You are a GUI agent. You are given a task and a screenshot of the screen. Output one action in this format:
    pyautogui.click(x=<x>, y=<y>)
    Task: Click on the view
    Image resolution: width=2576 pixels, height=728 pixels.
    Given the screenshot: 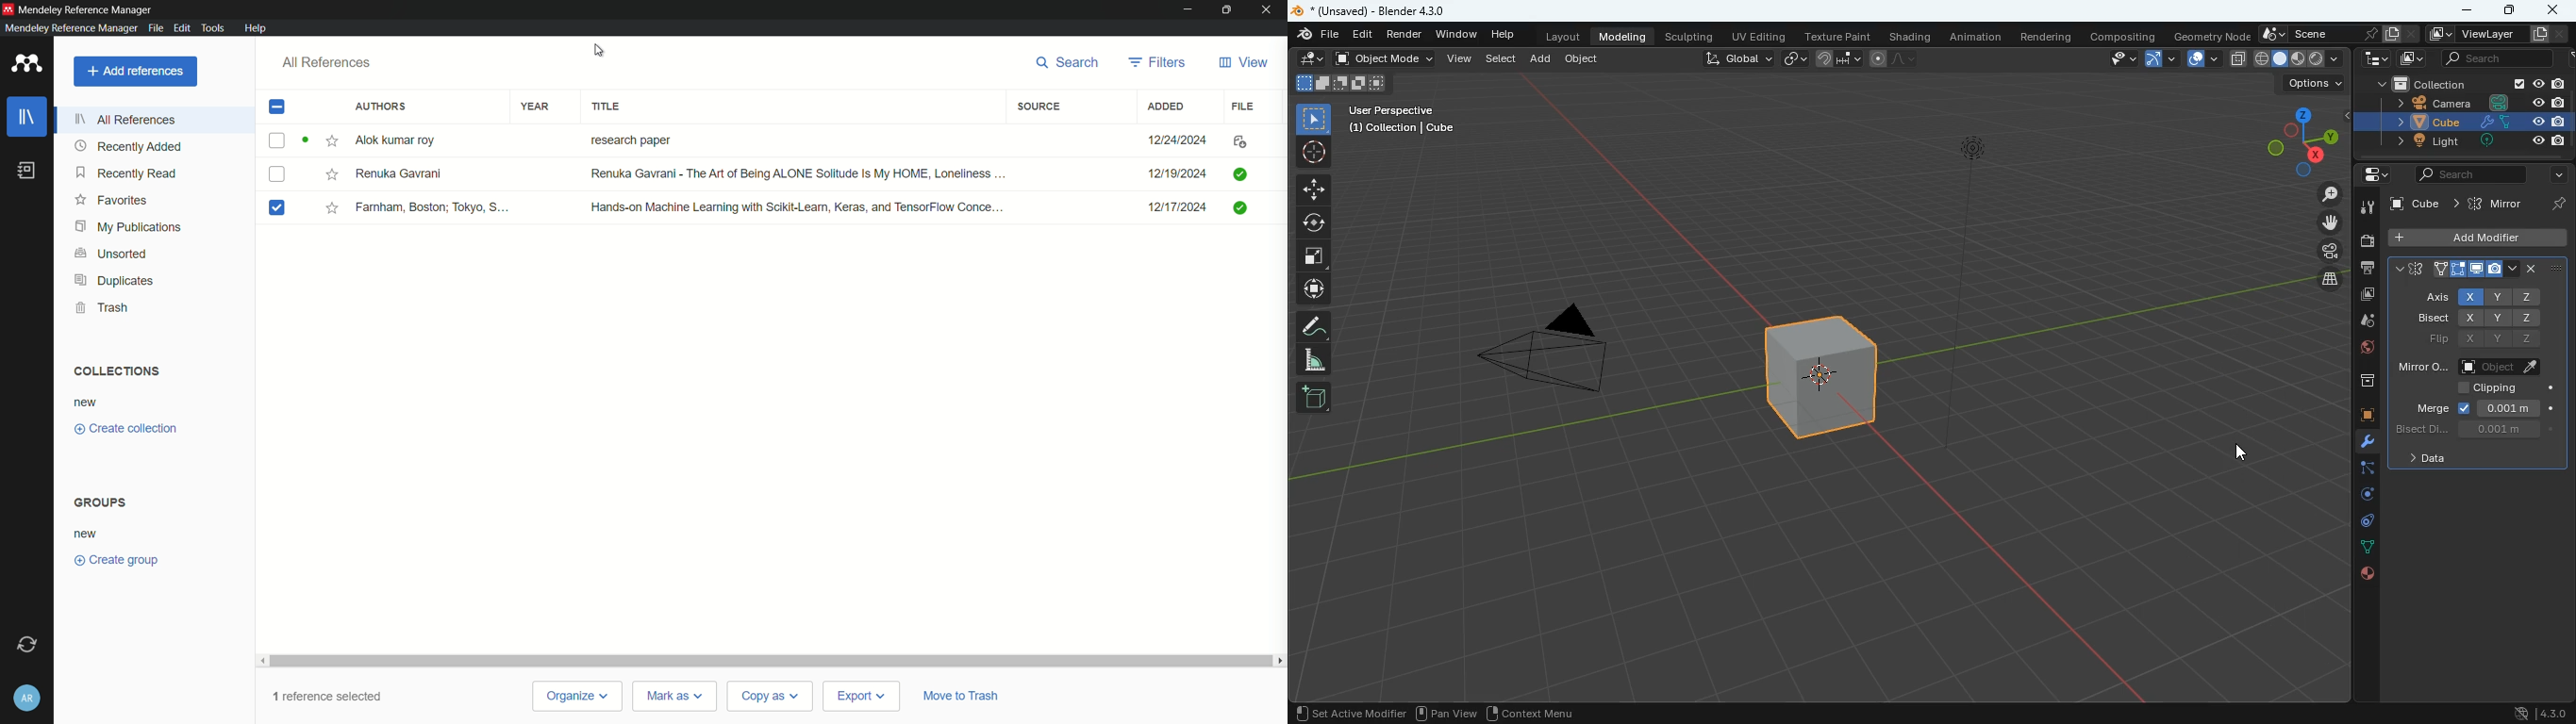 What is the action you would take?
    pyautogui.click(x=1456, y=716)
    